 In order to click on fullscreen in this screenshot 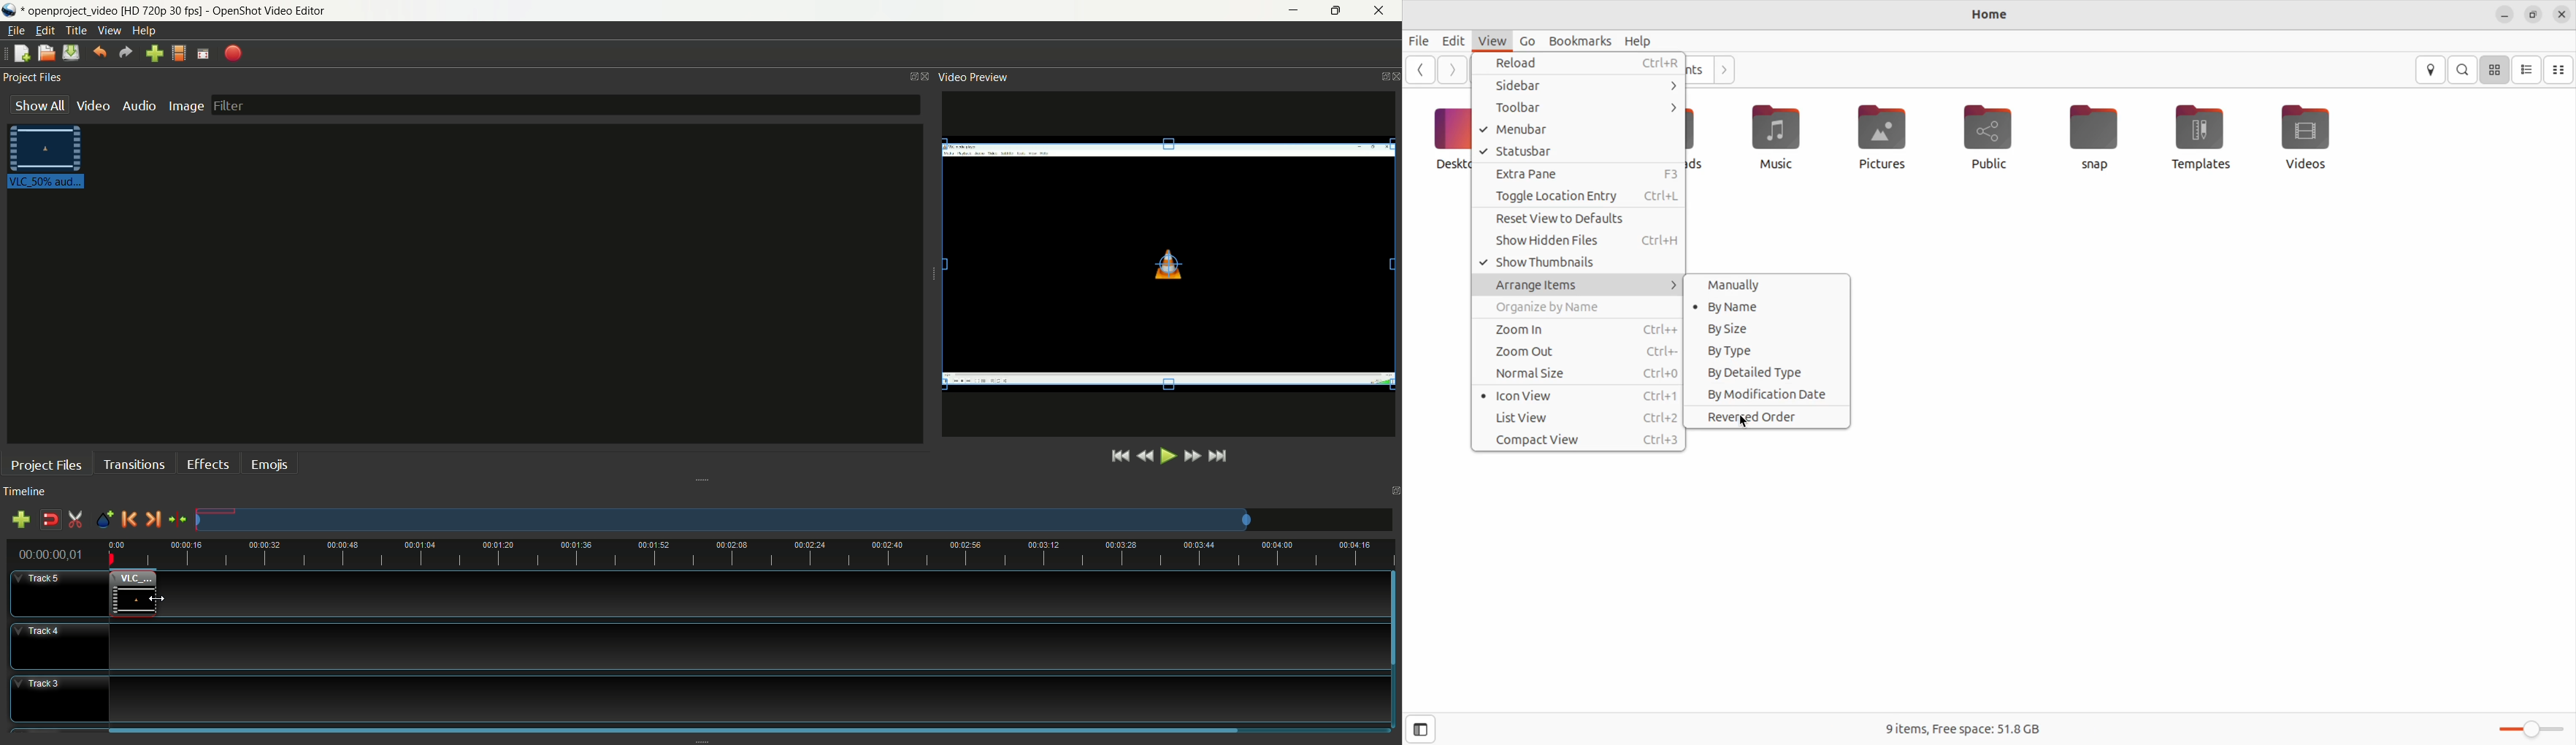, I will do `click(204, 54)`.